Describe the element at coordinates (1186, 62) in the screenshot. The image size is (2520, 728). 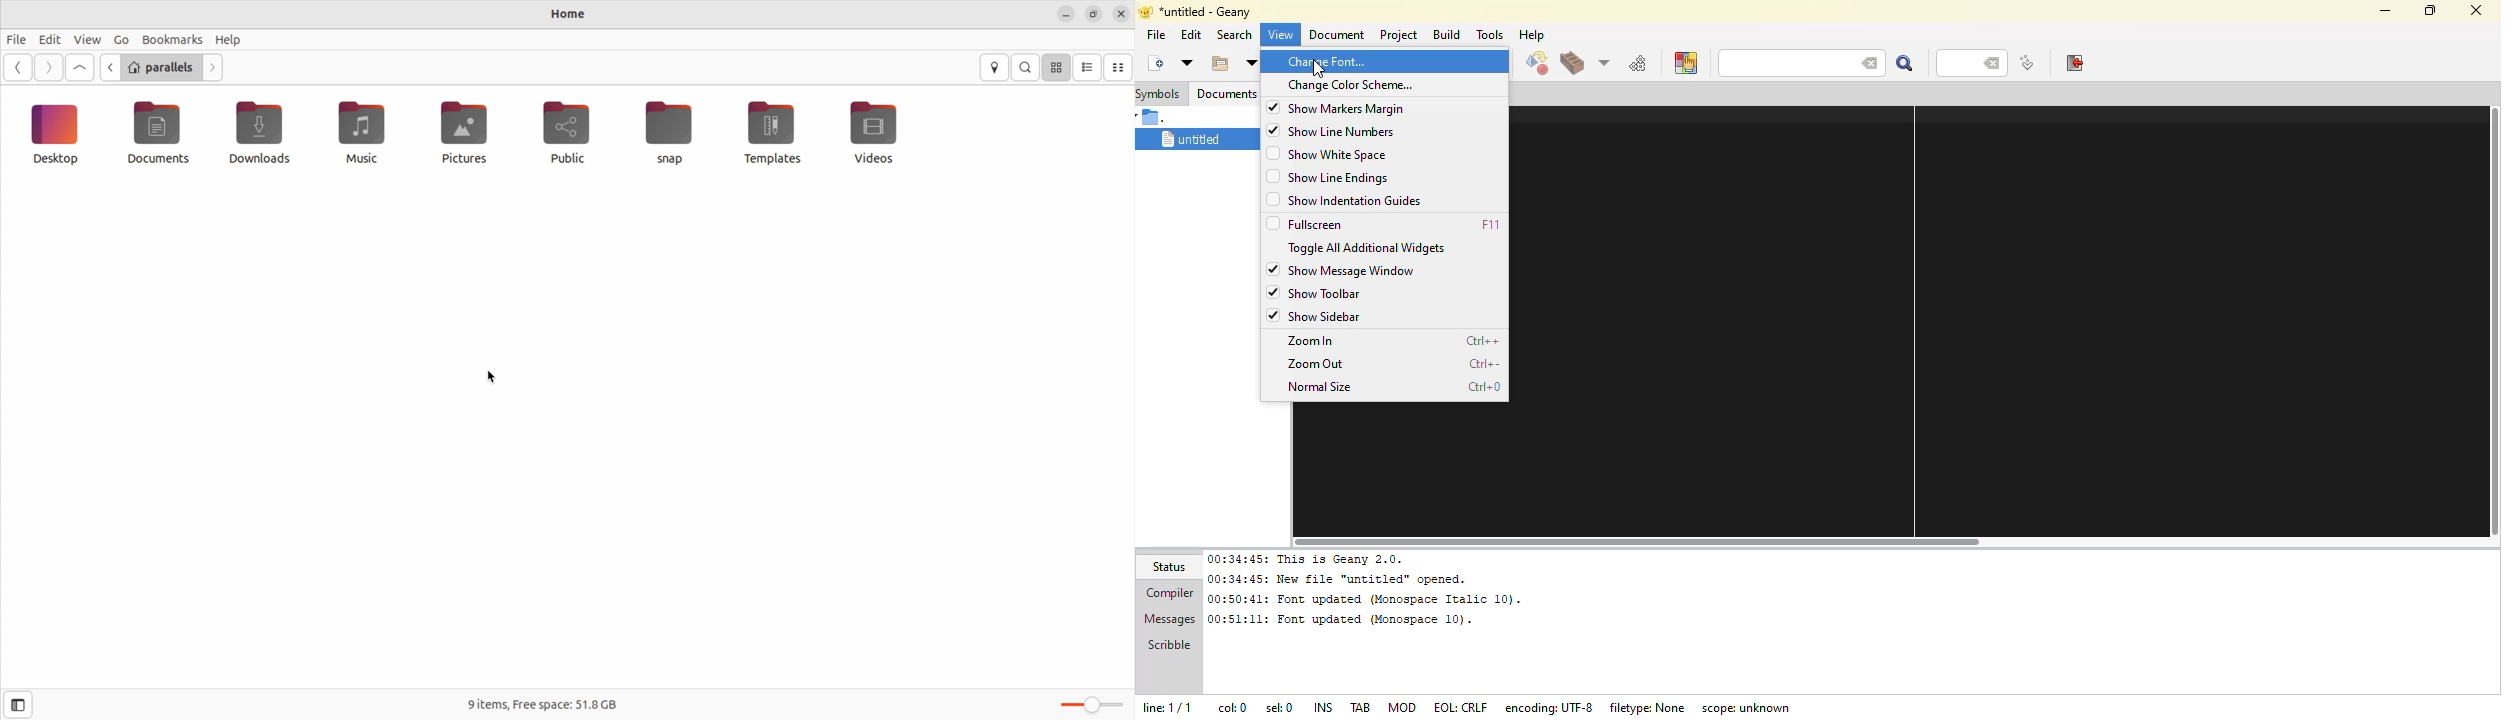
I see `new from template` at that location.